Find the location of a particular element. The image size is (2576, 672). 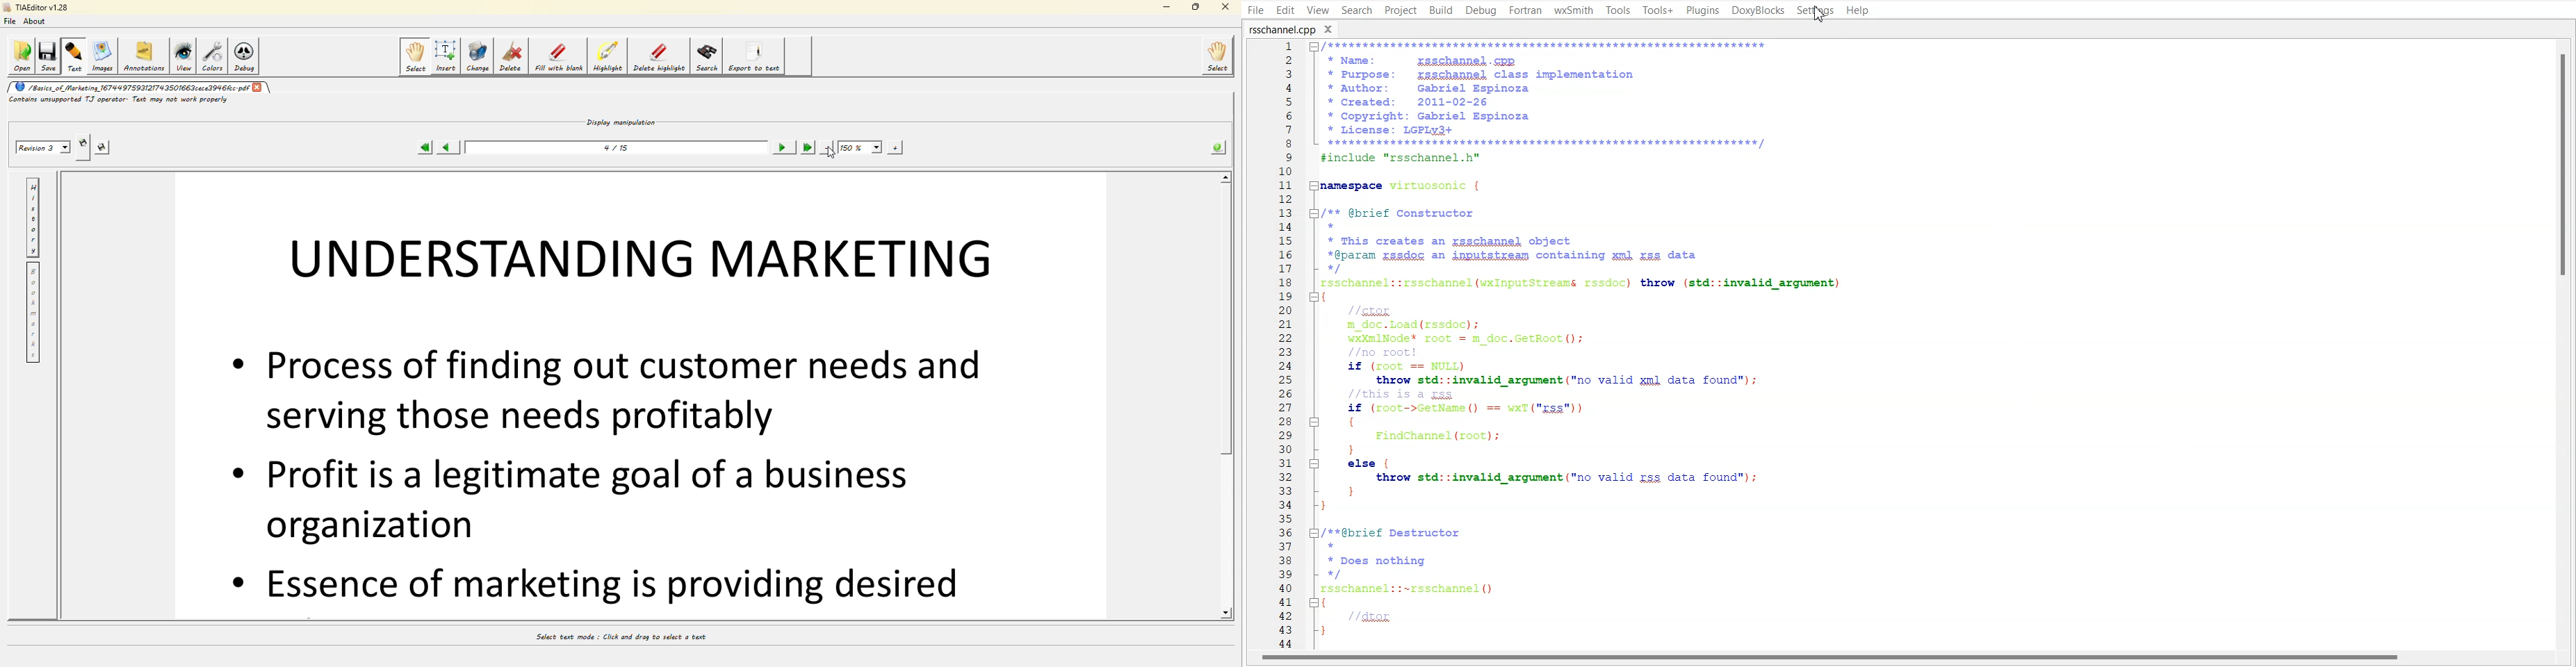

Project is located at coordinates (1400, 10).